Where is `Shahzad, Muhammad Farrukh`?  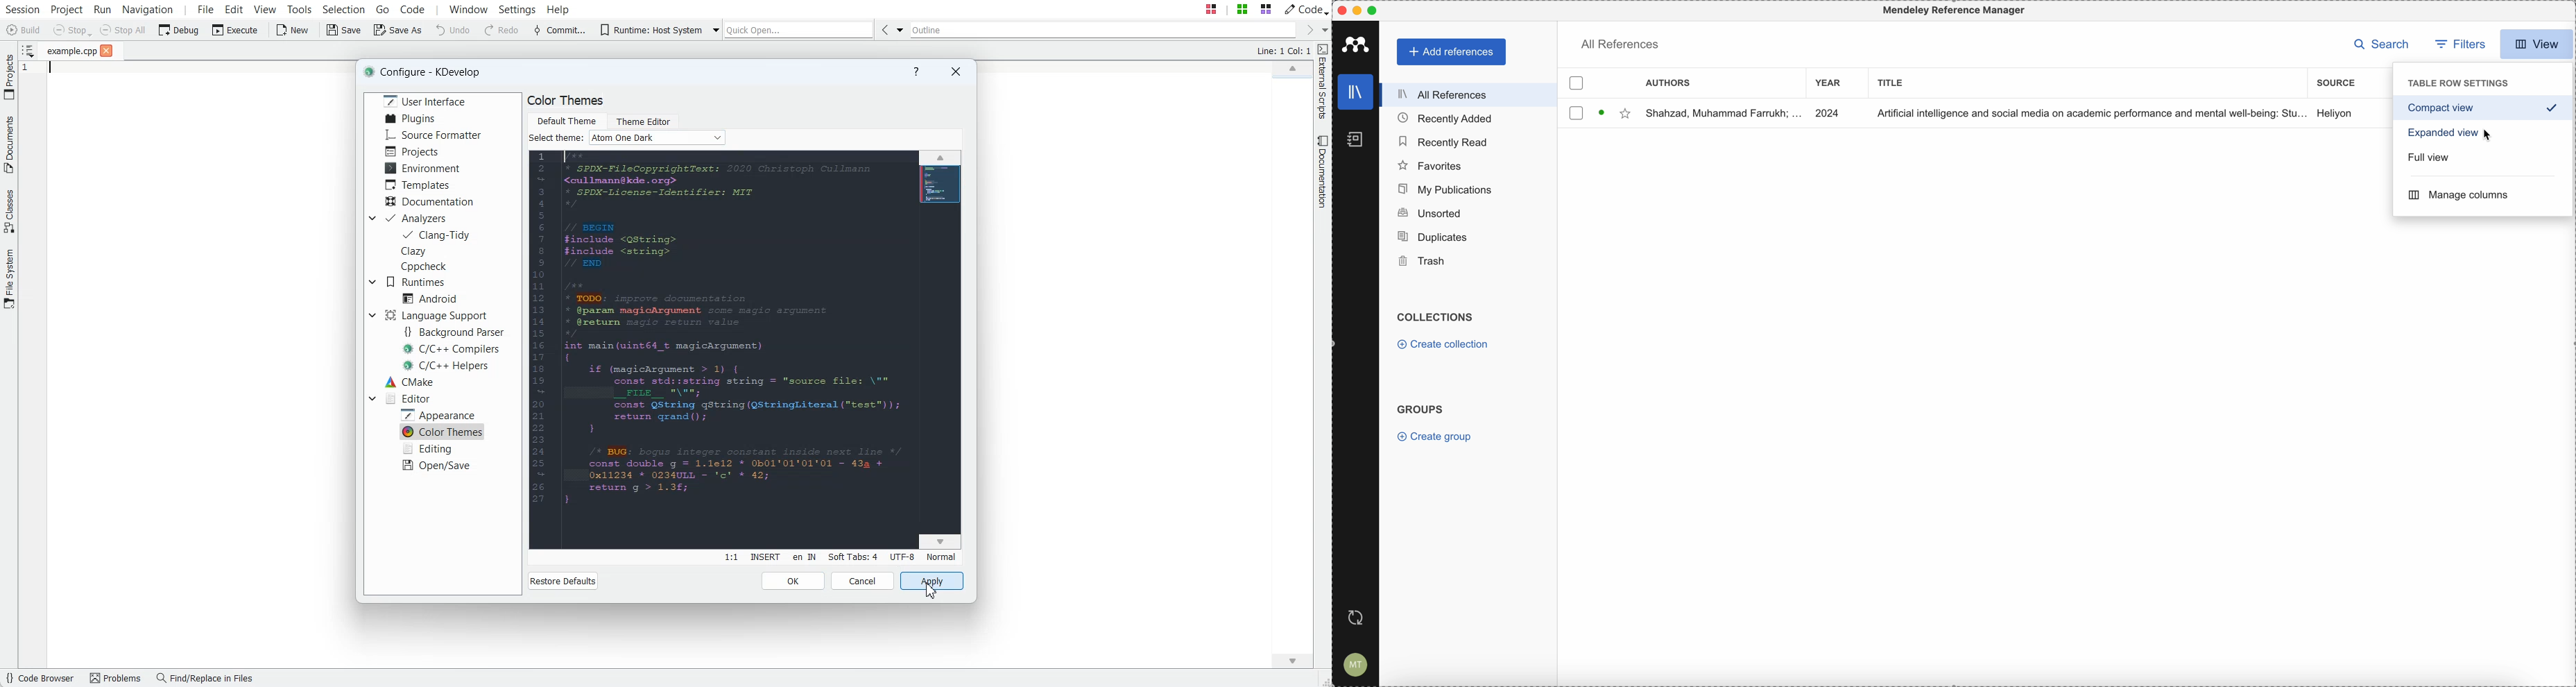 Shahzad, Muhammad Farrukh is located at coordinates (1723, 114).